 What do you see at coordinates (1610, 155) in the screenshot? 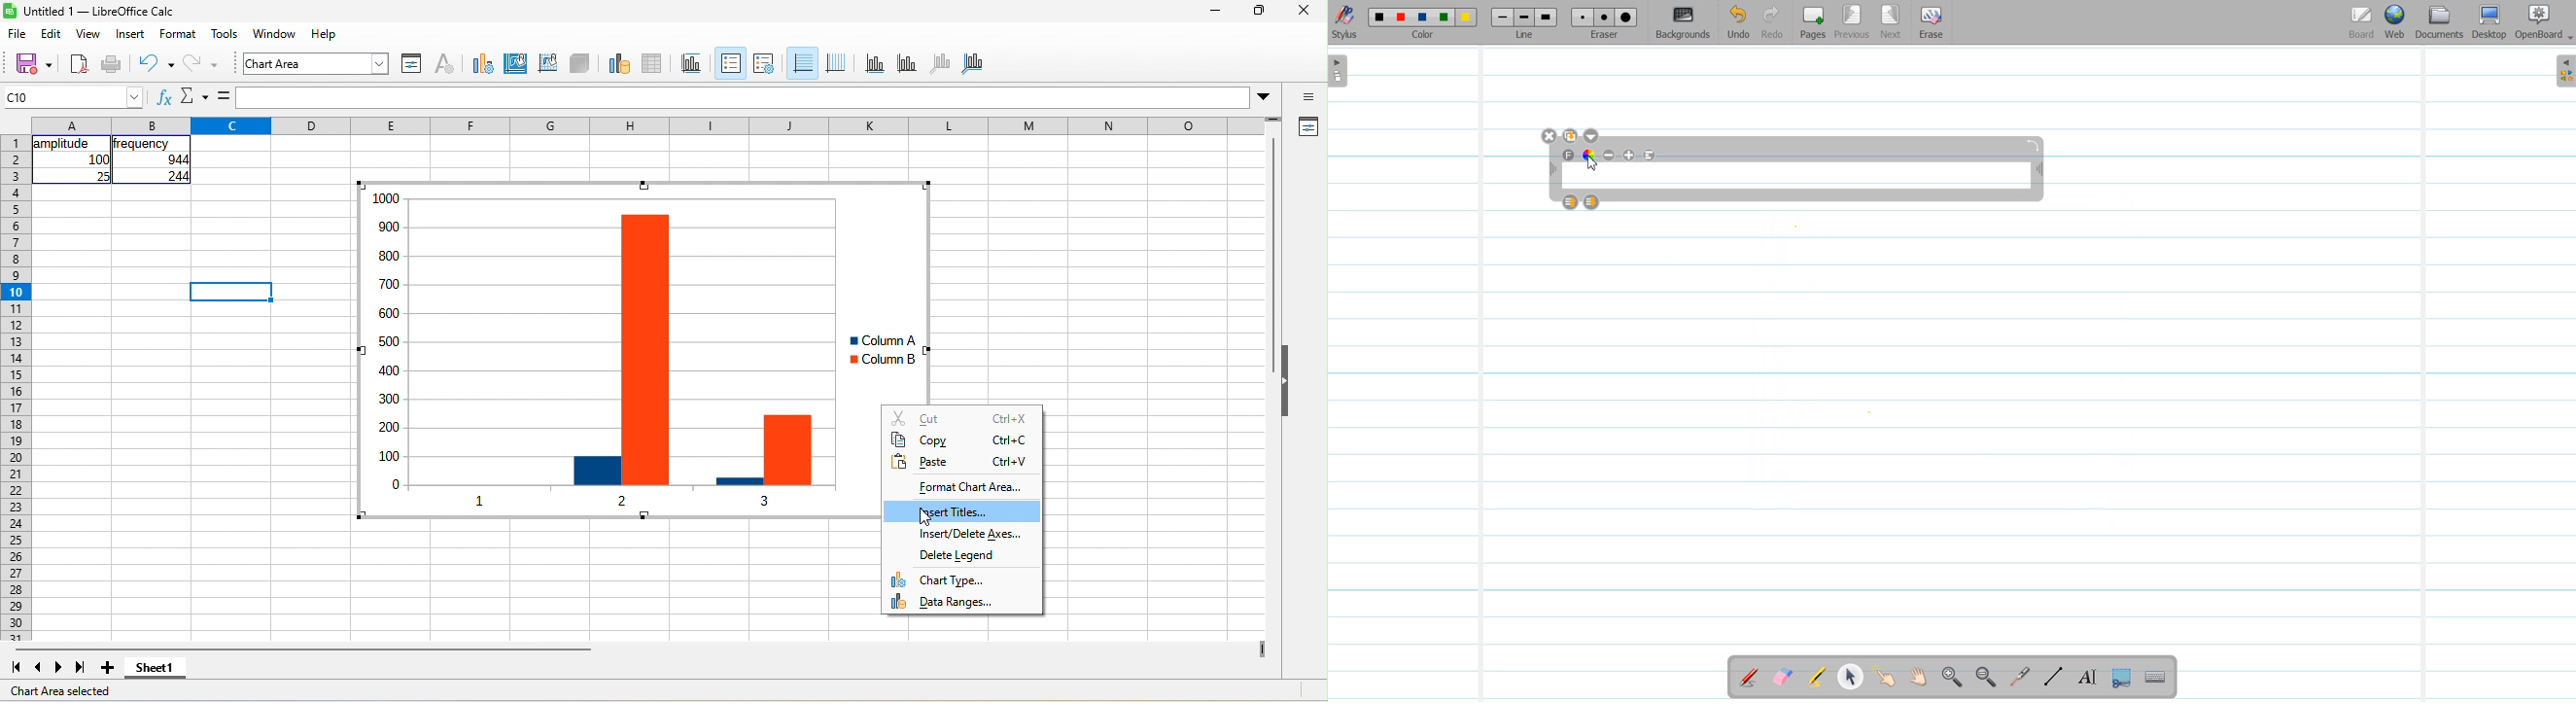
I see `Minimize text size` at bounding box center [1610, 155].